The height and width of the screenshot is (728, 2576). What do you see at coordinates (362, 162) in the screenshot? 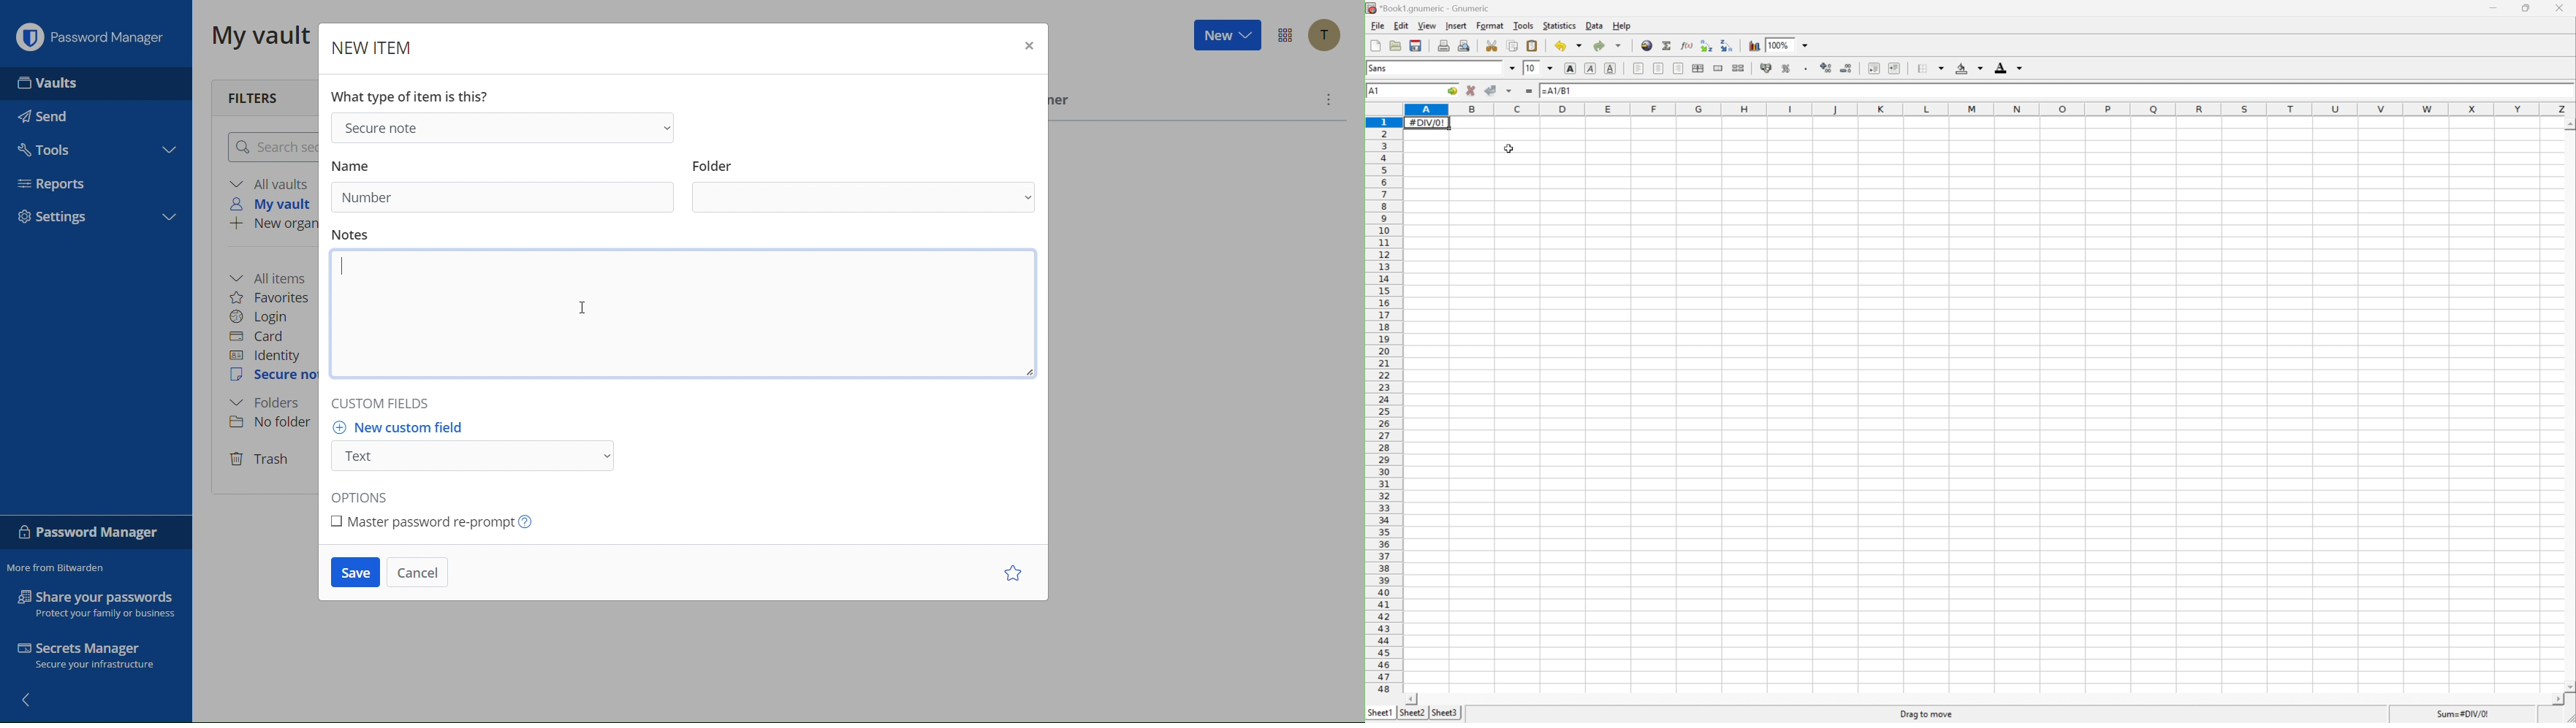
I see `Name` at bounding box center [362, 162].